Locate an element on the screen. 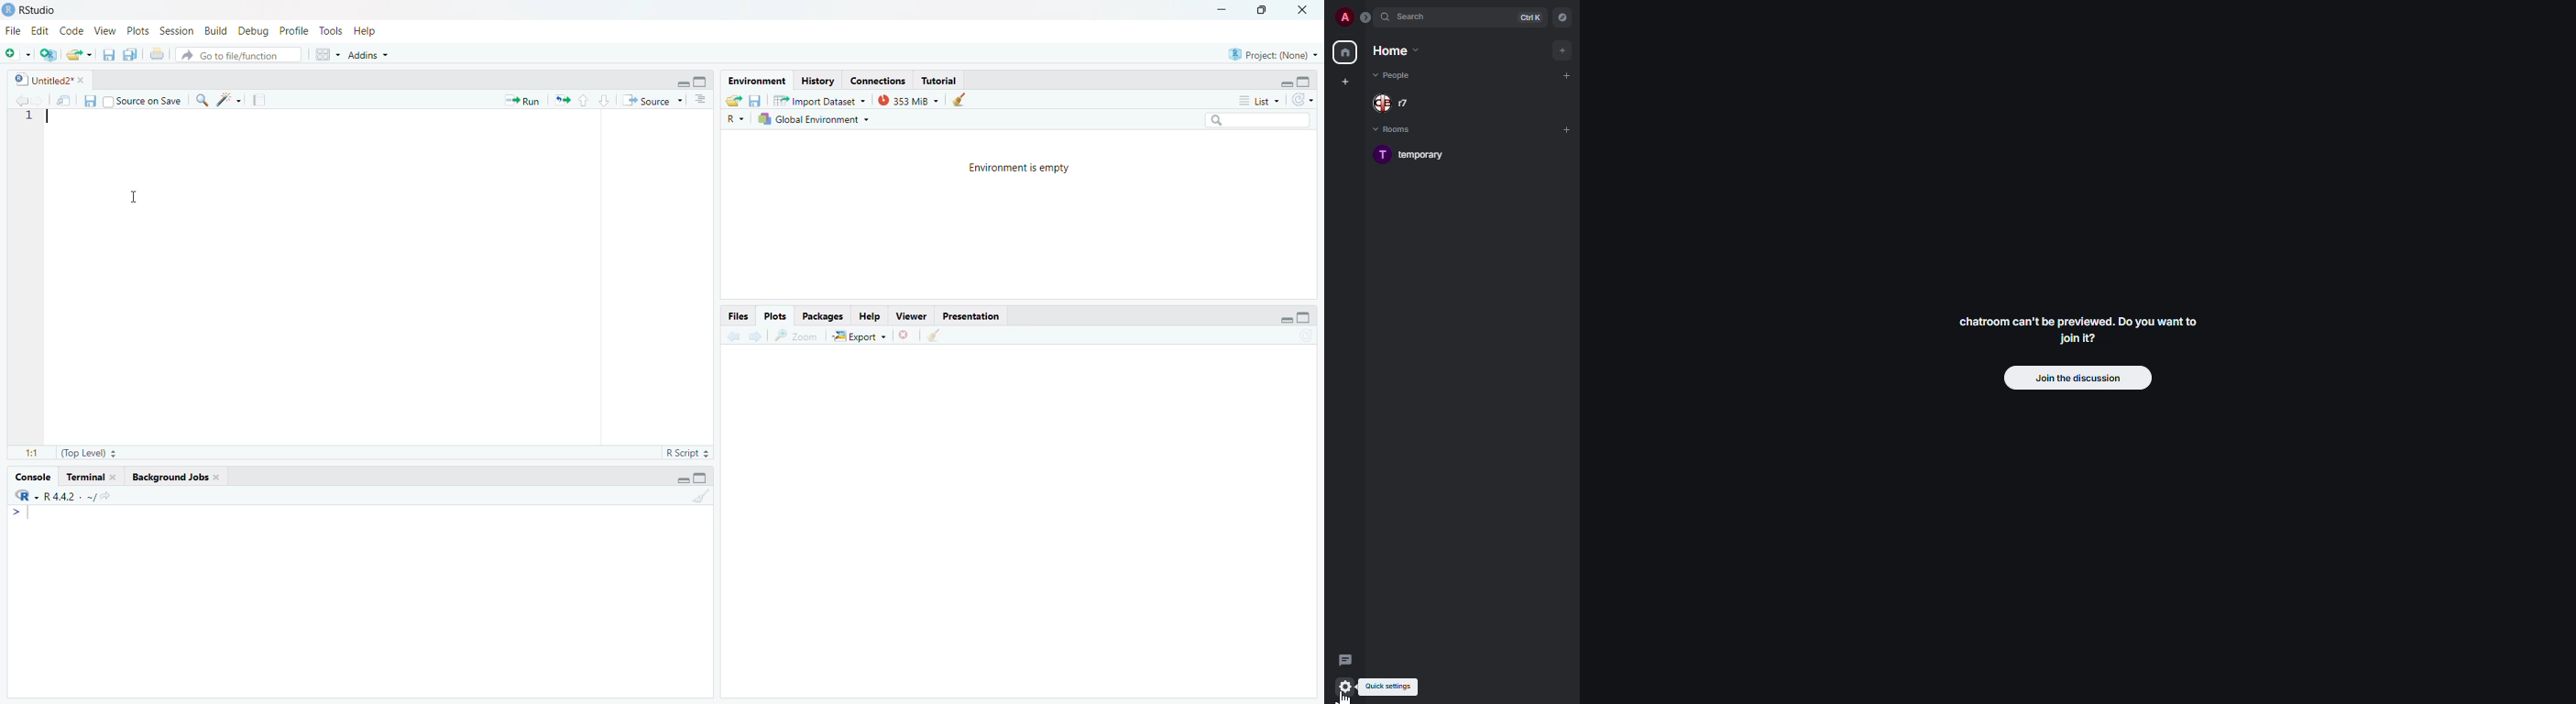   353 MB ~ is located at coordinates (908, 101).